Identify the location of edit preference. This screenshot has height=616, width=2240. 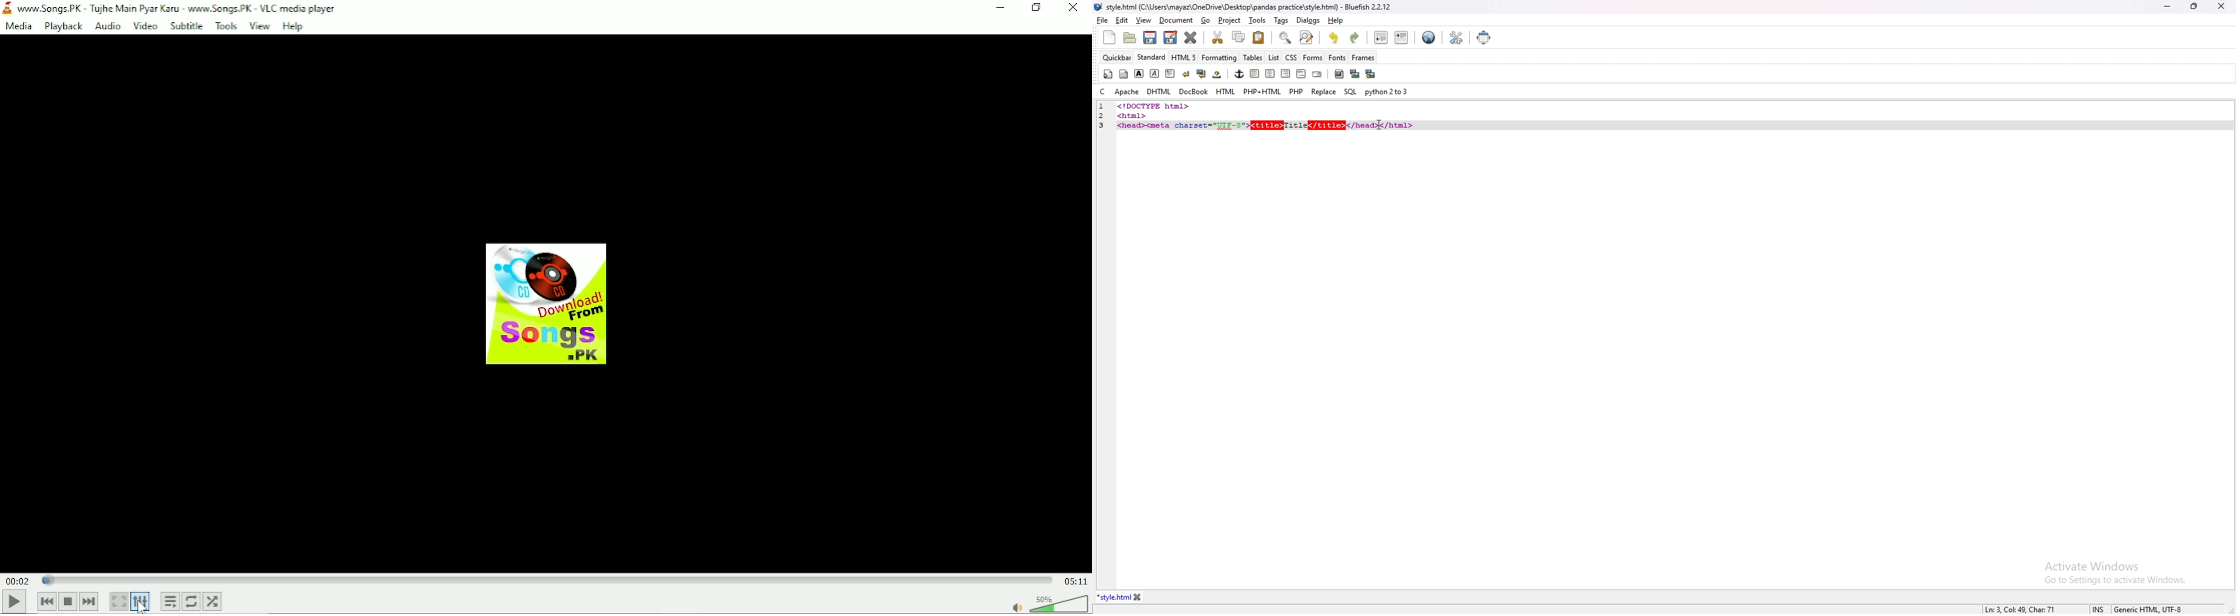
(1456, 37).